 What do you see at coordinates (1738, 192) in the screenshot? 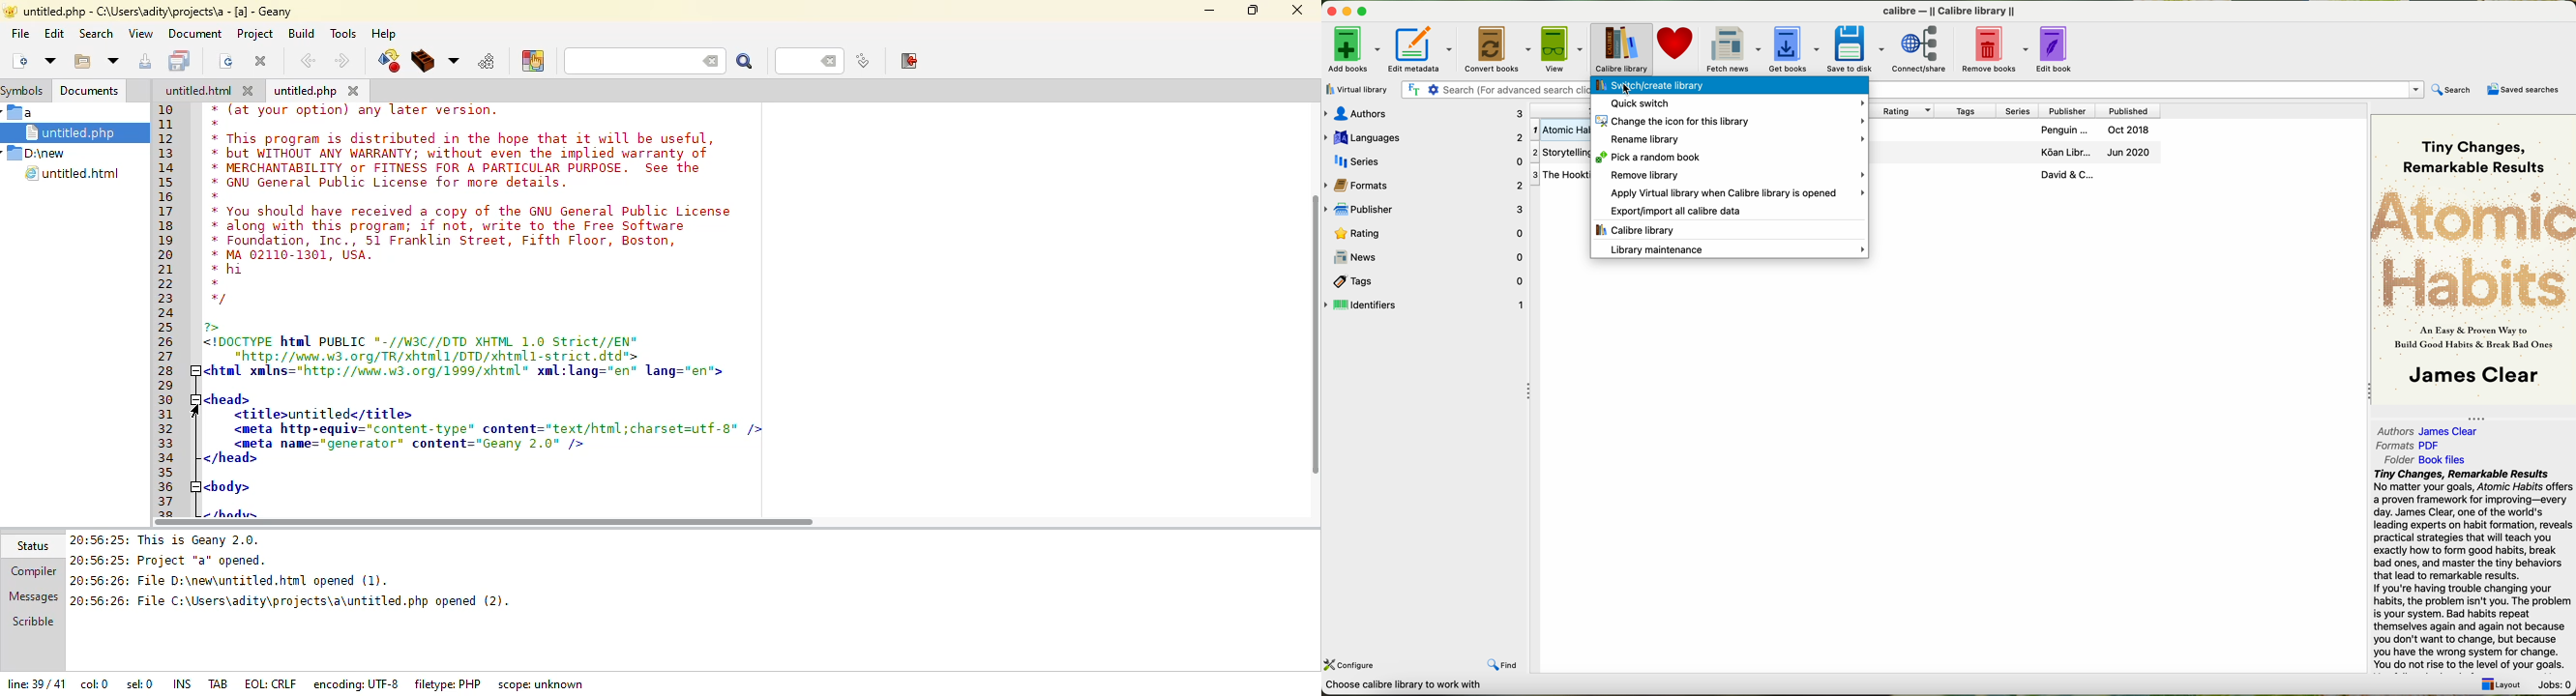
I see `apply virtual library when Calibre library is opened` at bounding box center [1738, 192].